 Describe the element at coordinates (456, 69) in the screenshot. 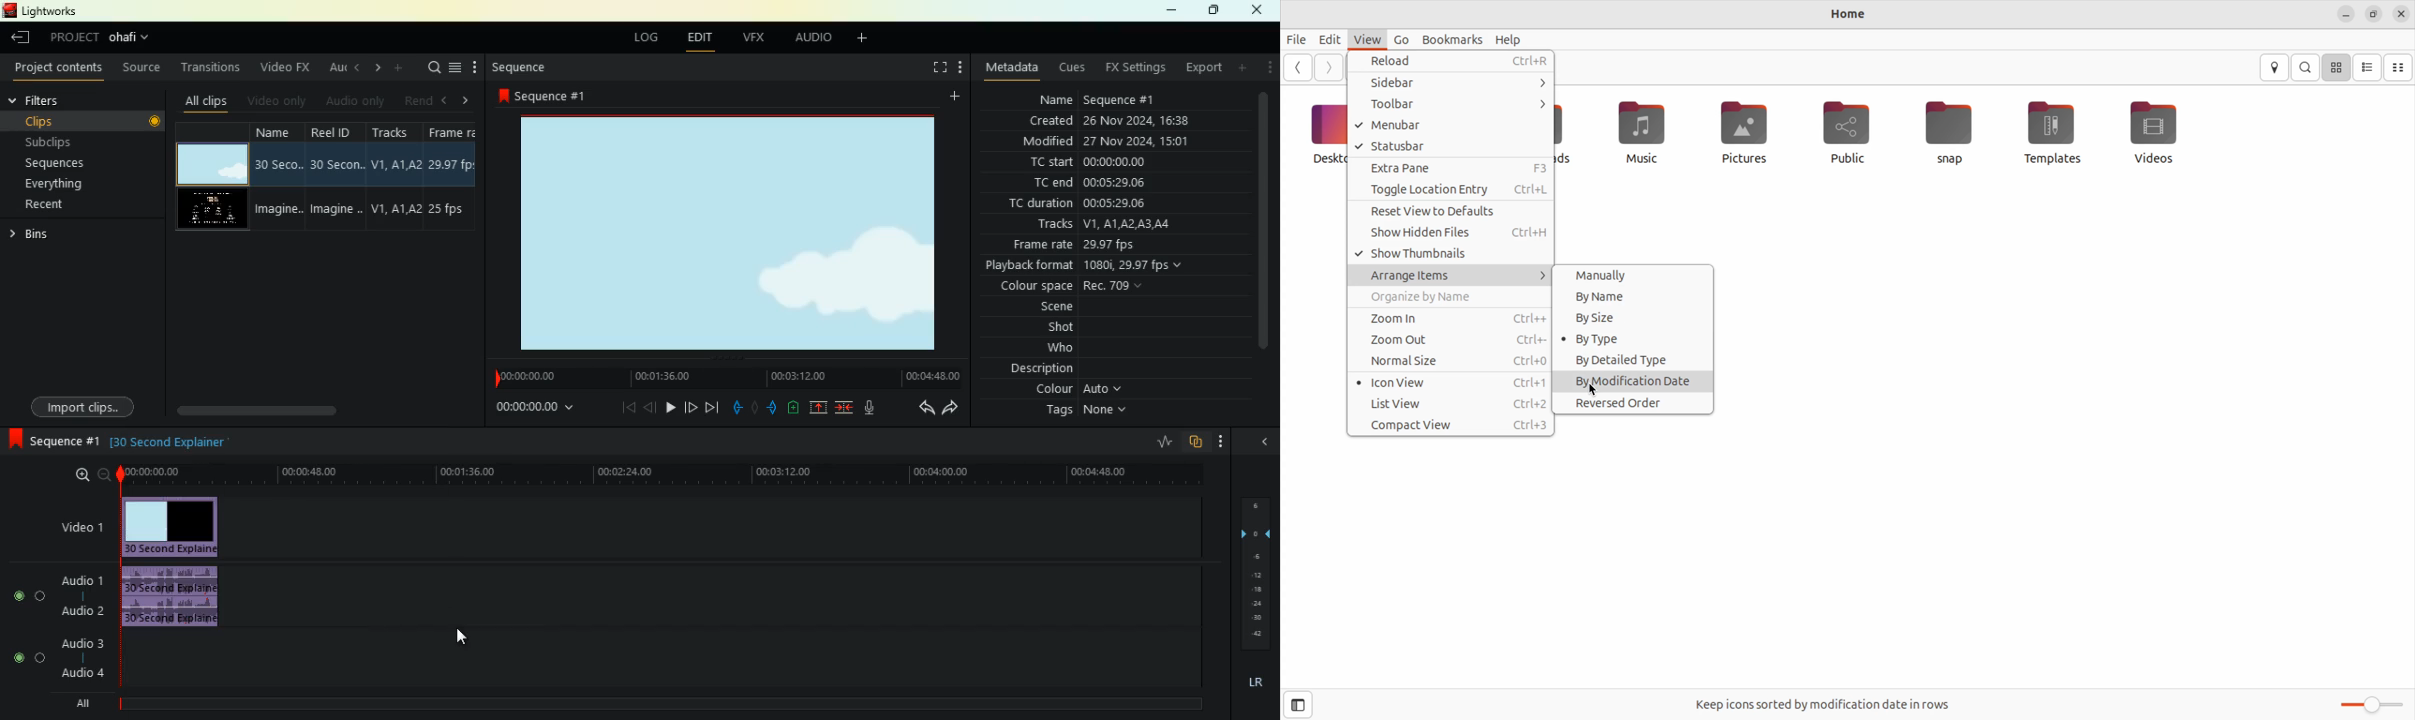

I see `menu` at that location.